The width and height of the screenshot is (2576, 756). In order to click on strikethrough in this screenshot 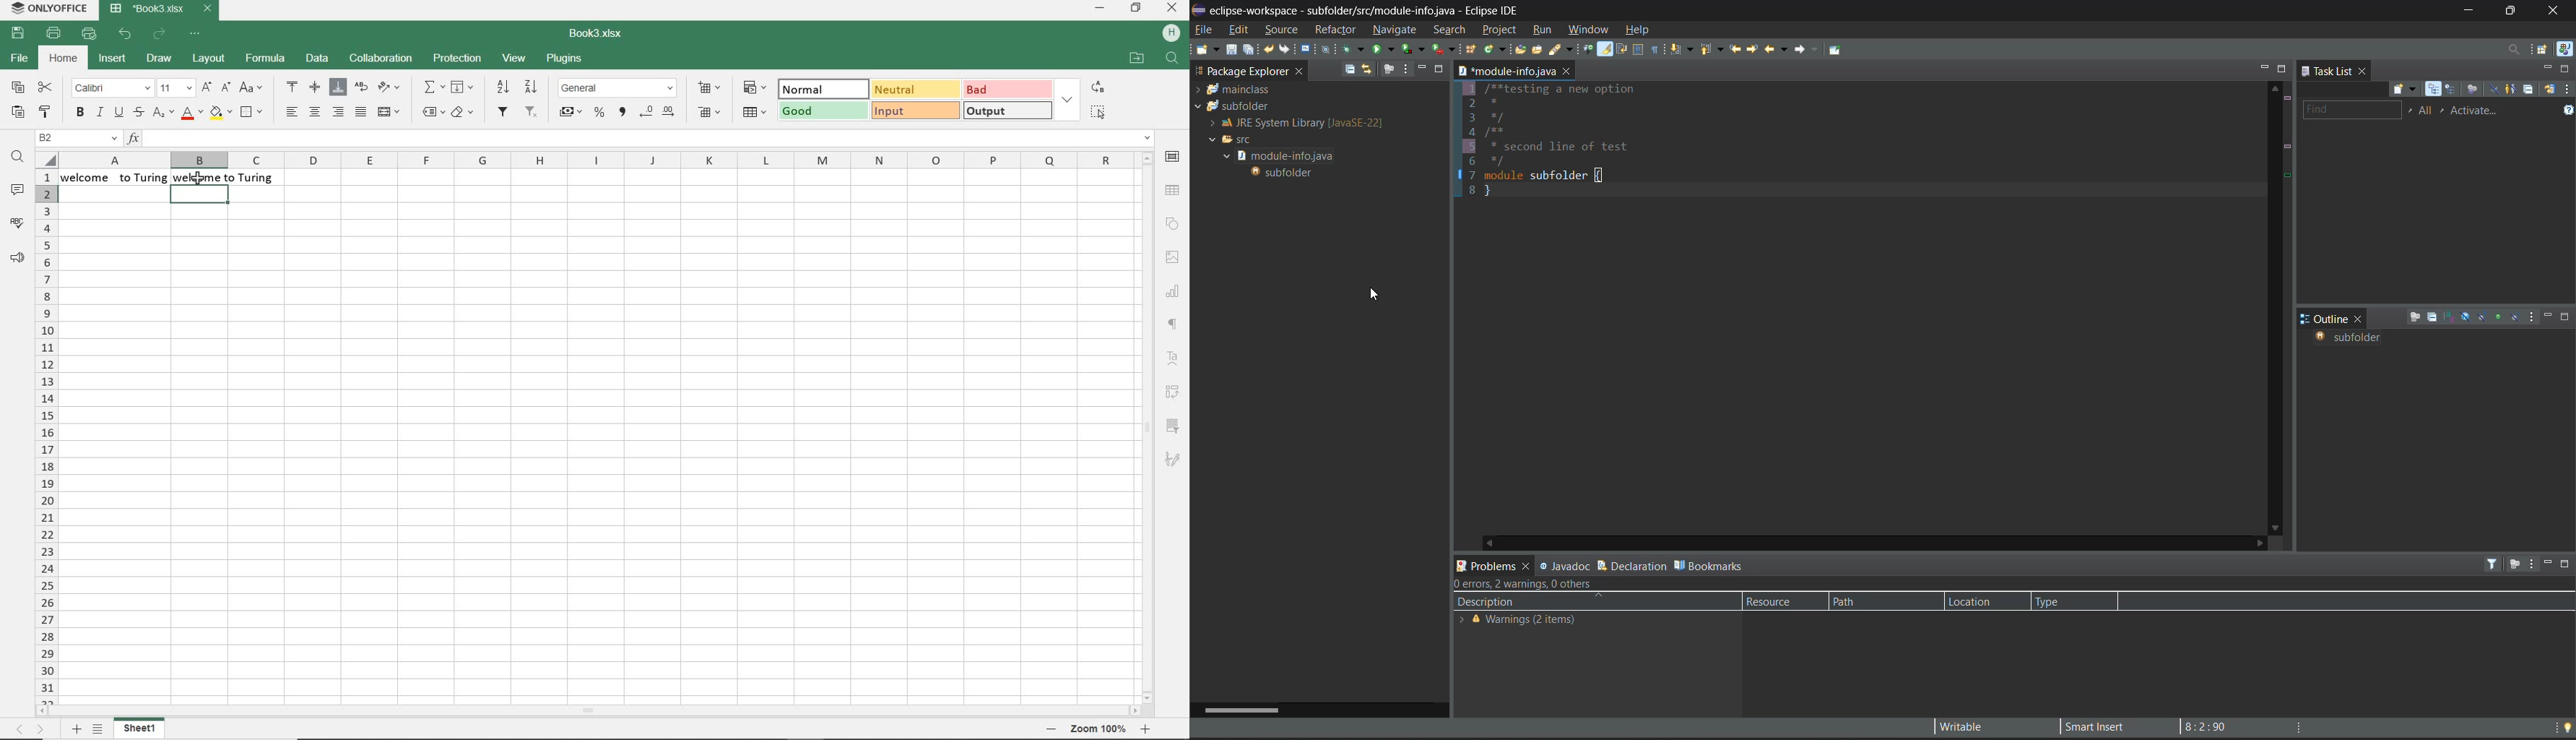, I will do `click(140, 113)`.